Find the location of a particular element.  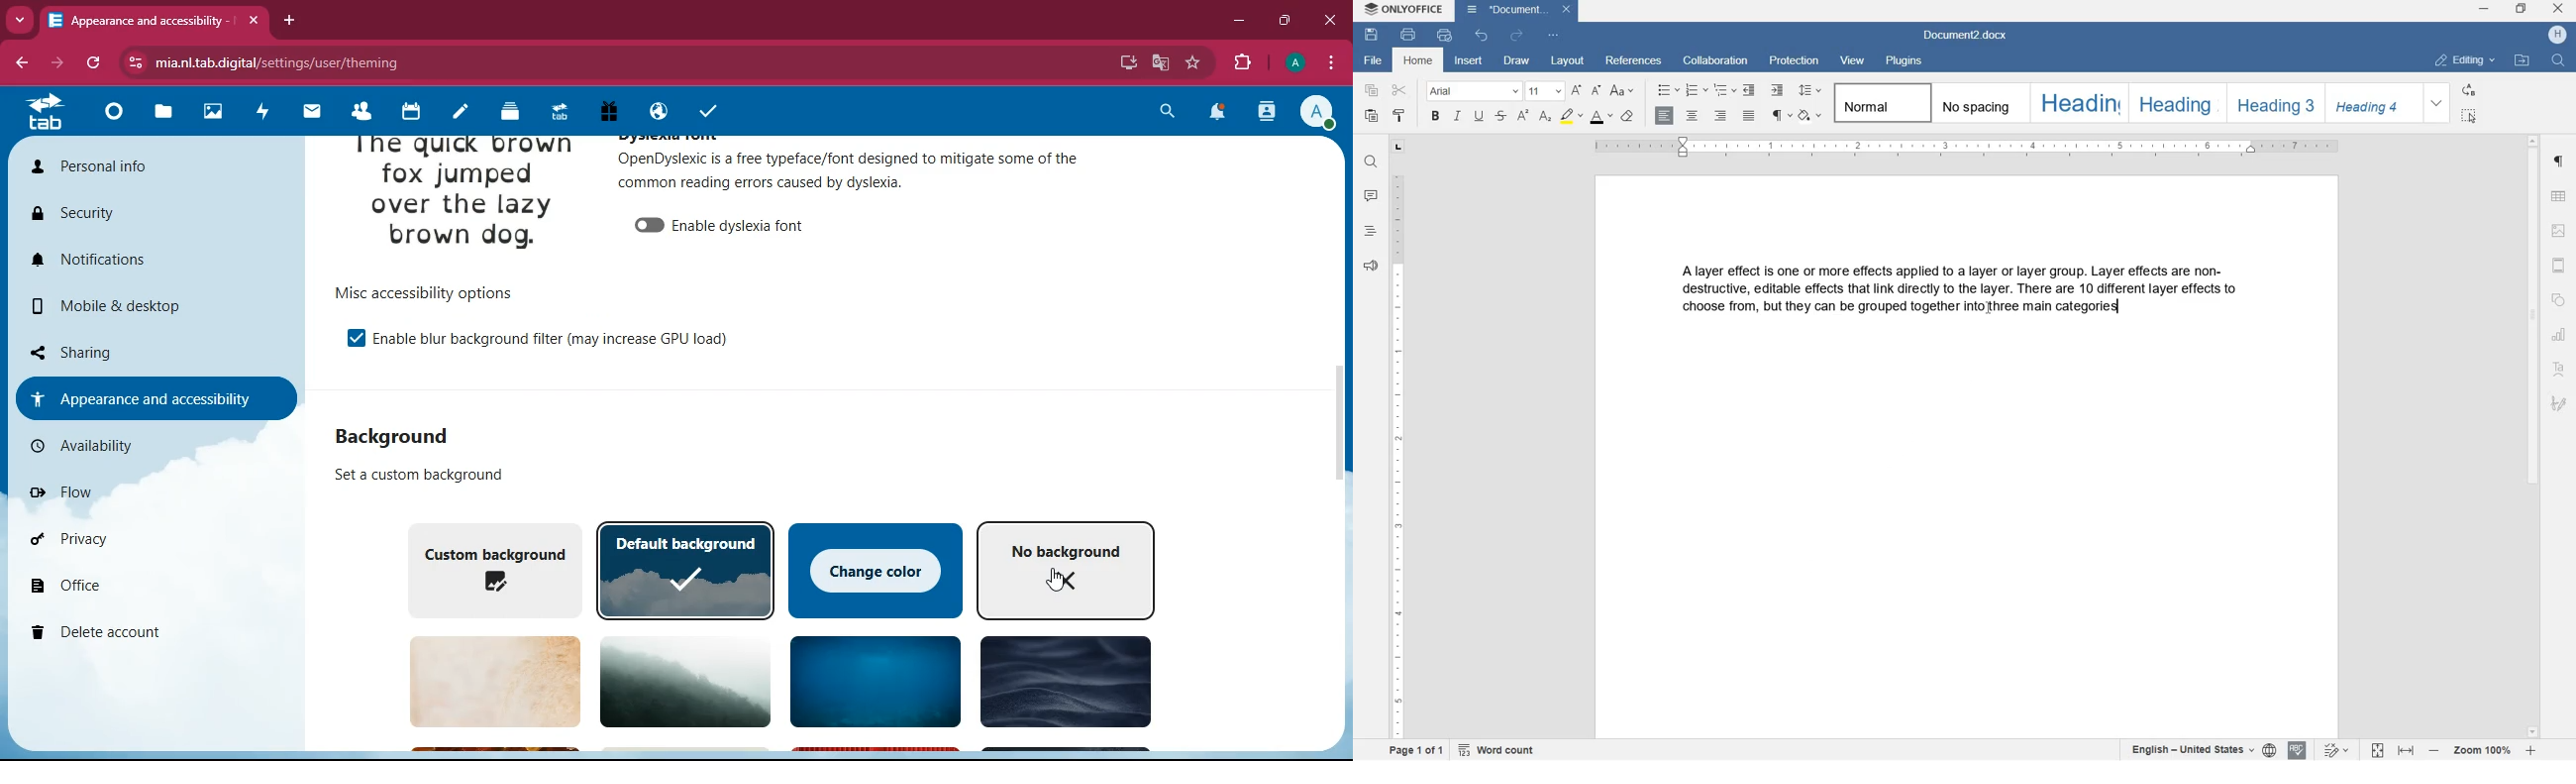

print is located at coordinates (1410, 36).